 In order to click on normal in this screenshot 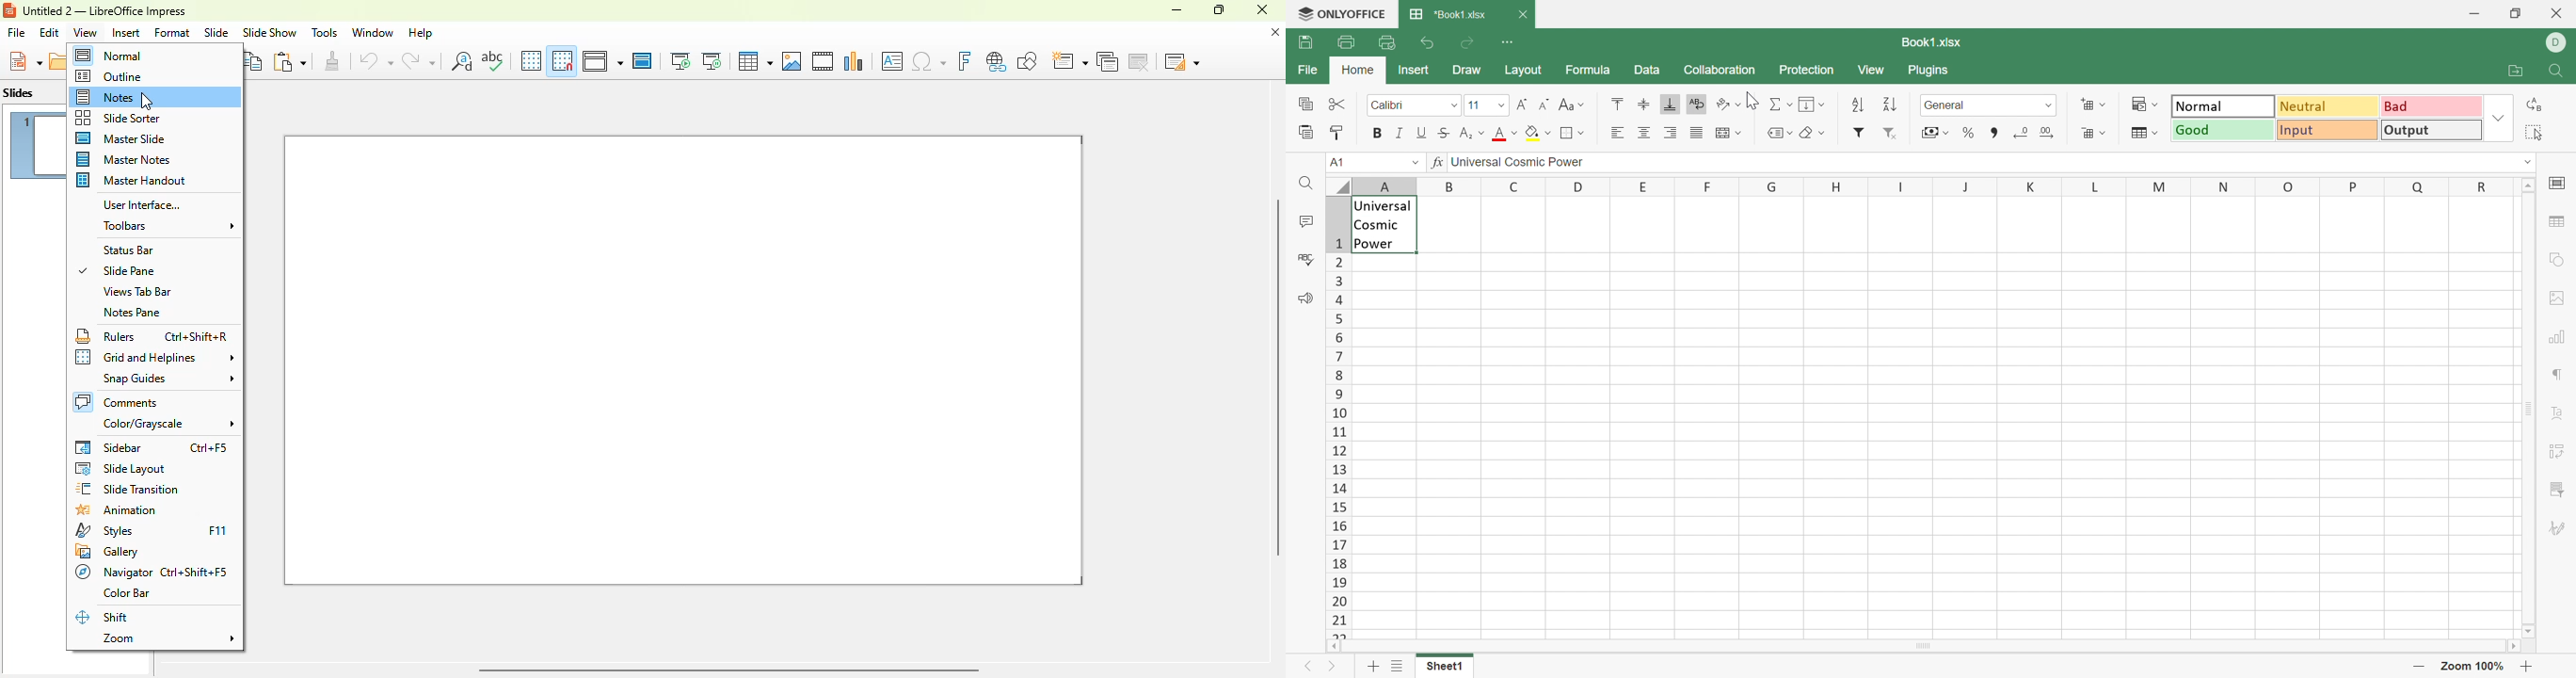, I will do `click(110, 56)`.